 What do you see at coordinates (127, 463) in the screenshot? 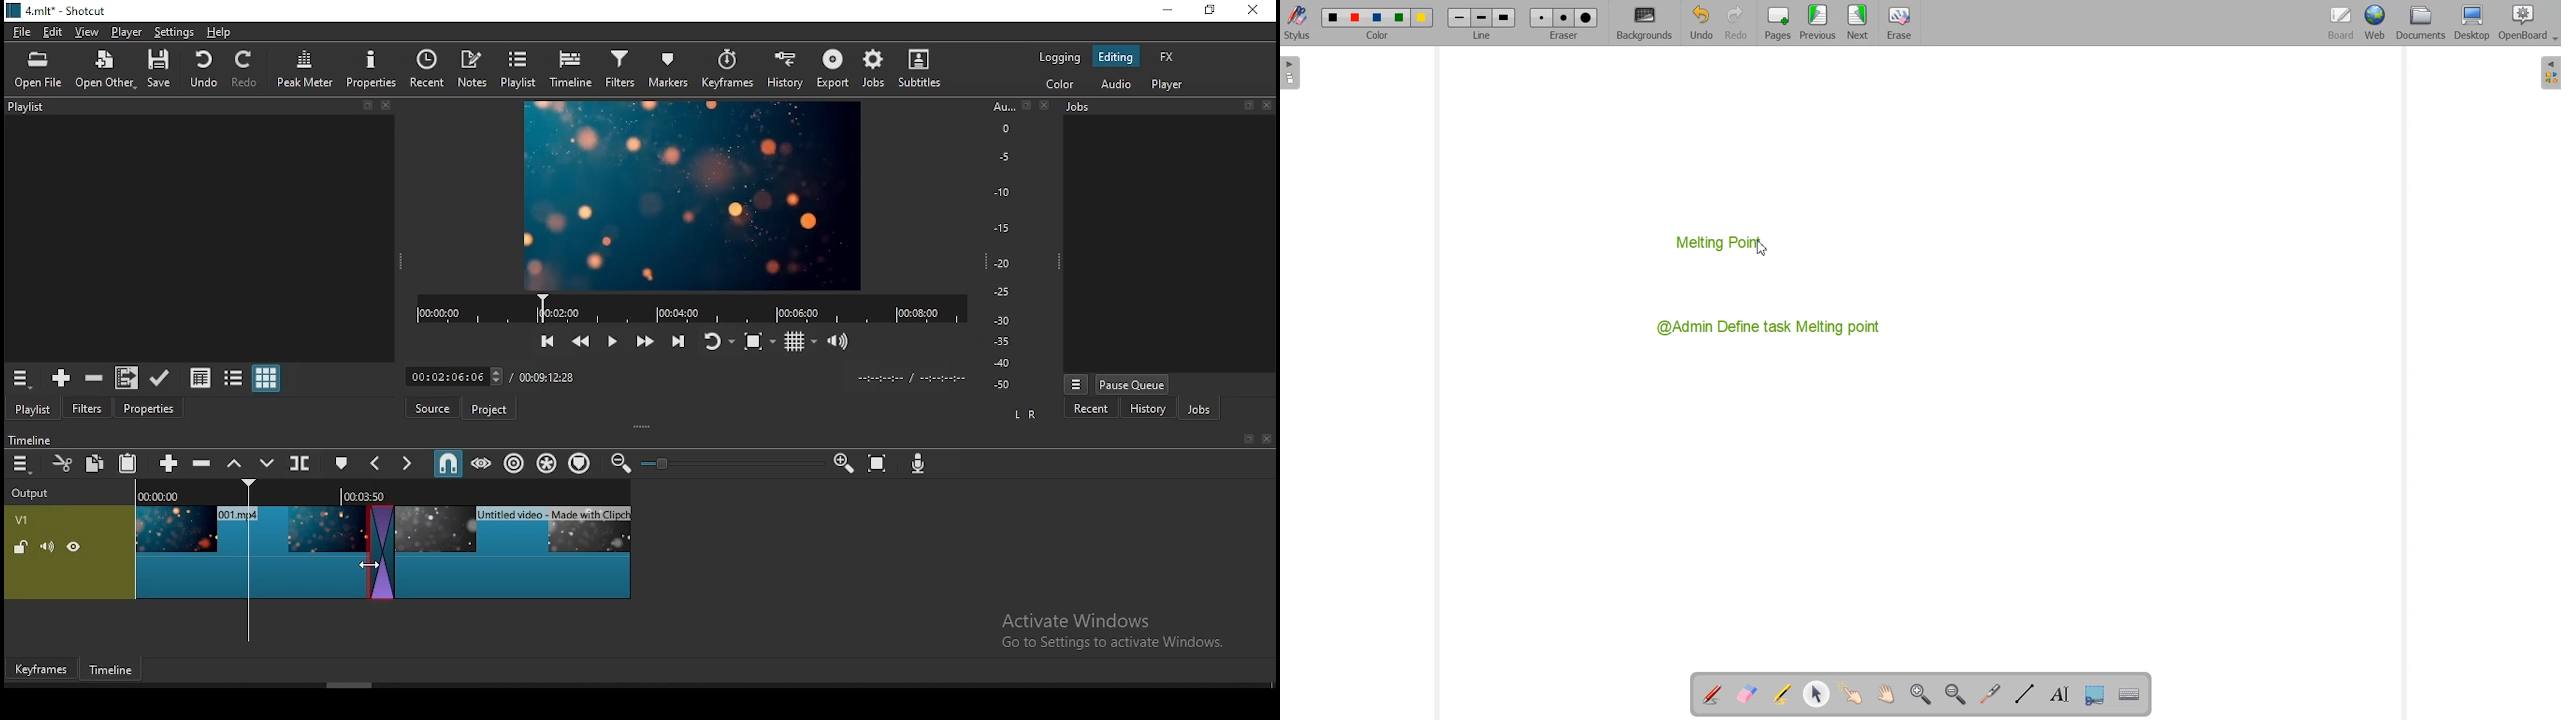
I see `paste` at bounding box center [127, 463].